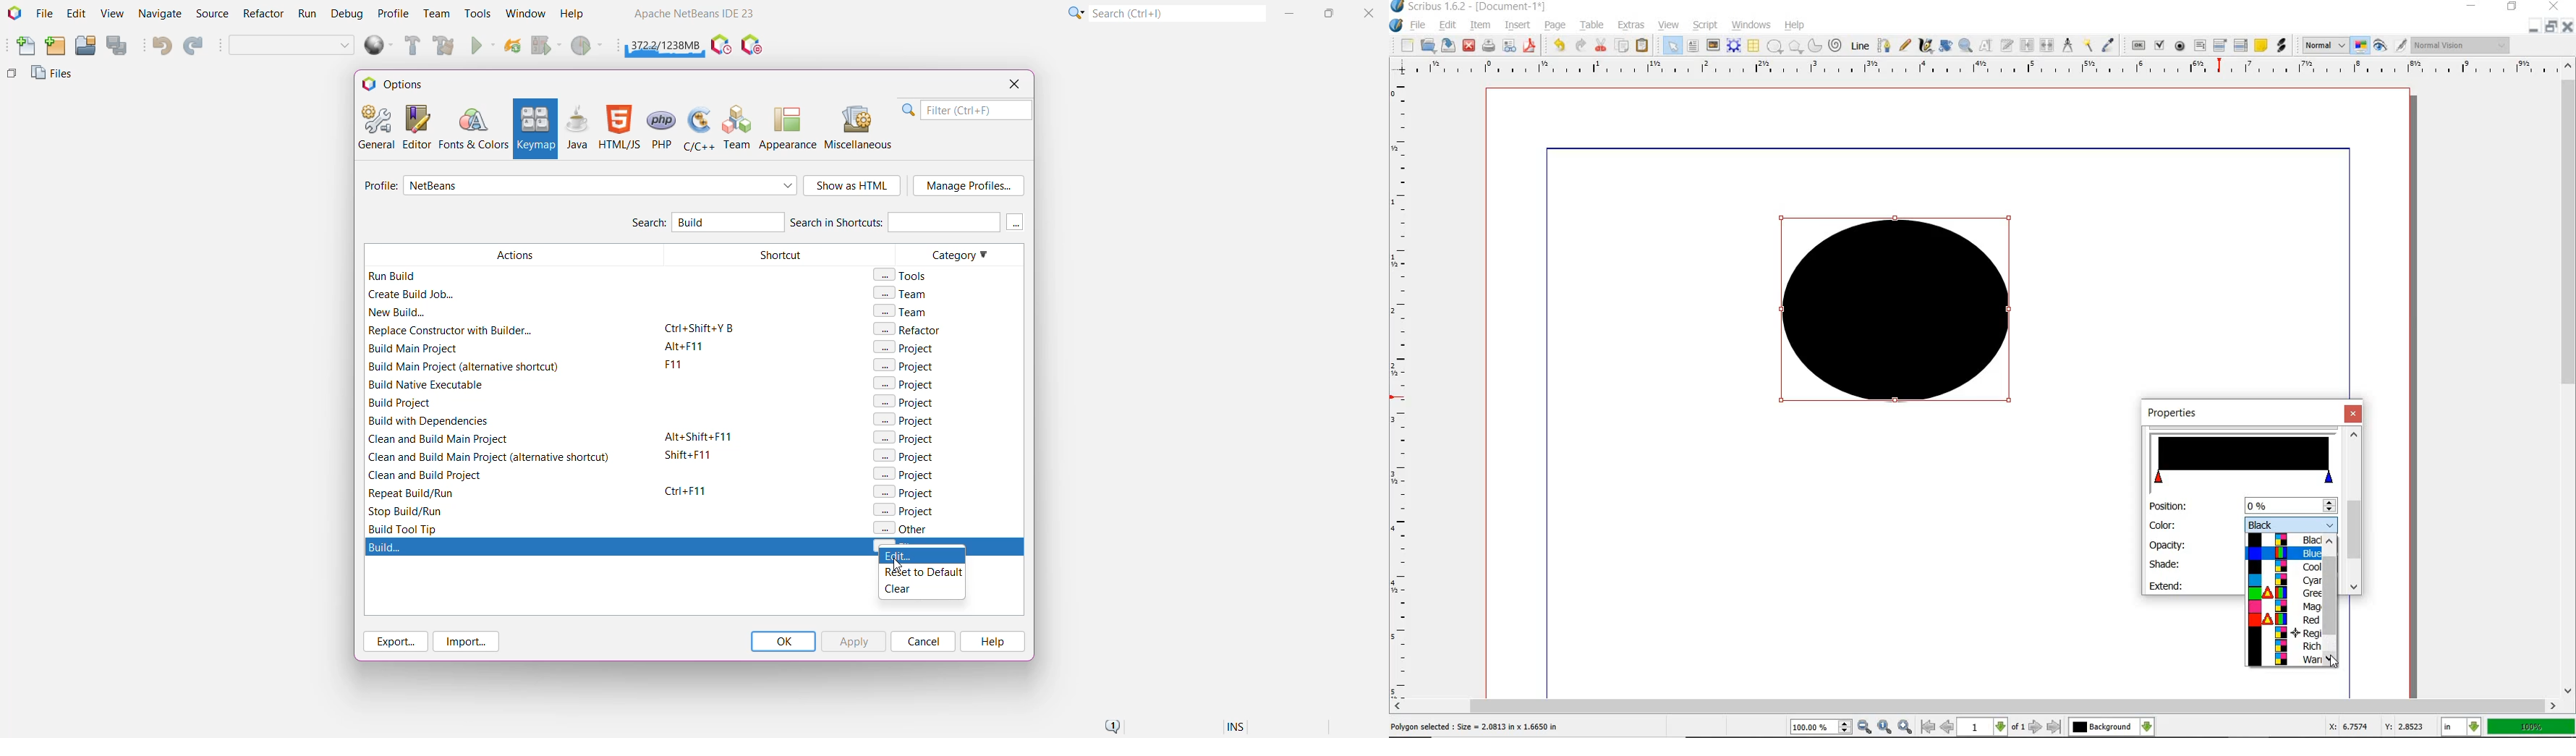 The height and width of the screenshot is (756, 2576). I want to click on first, so click(1927, 727).